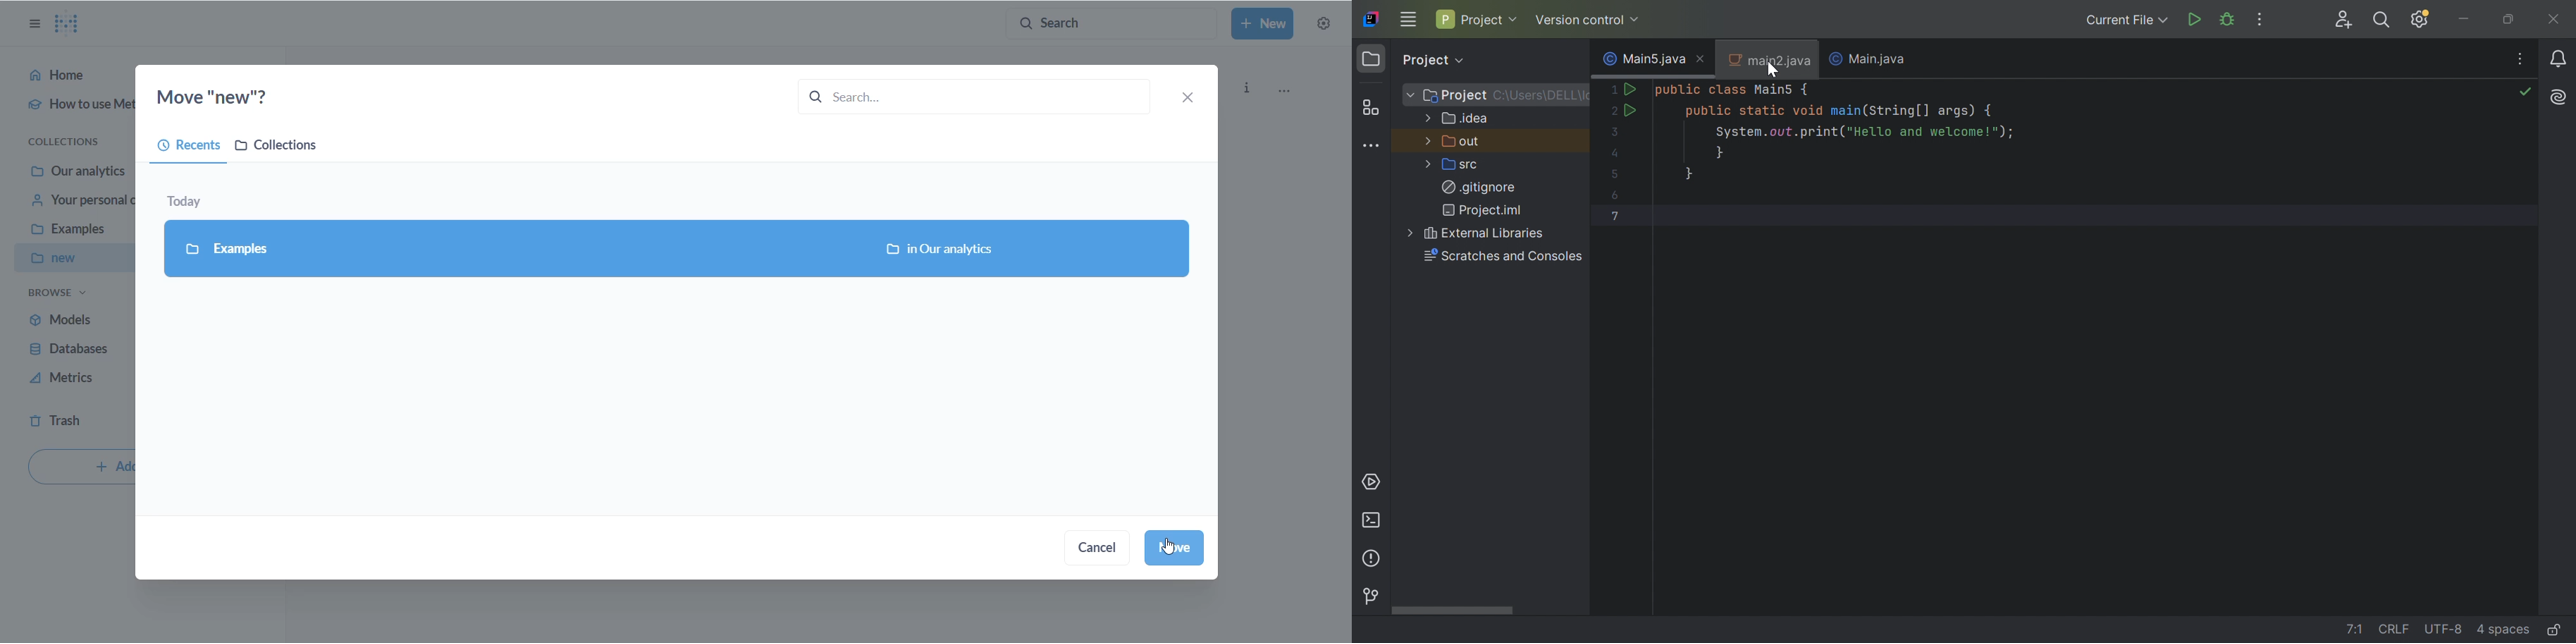 The height and width of the screenshot is (644, 2576). I want to click on Structure, so click(1370, 107).